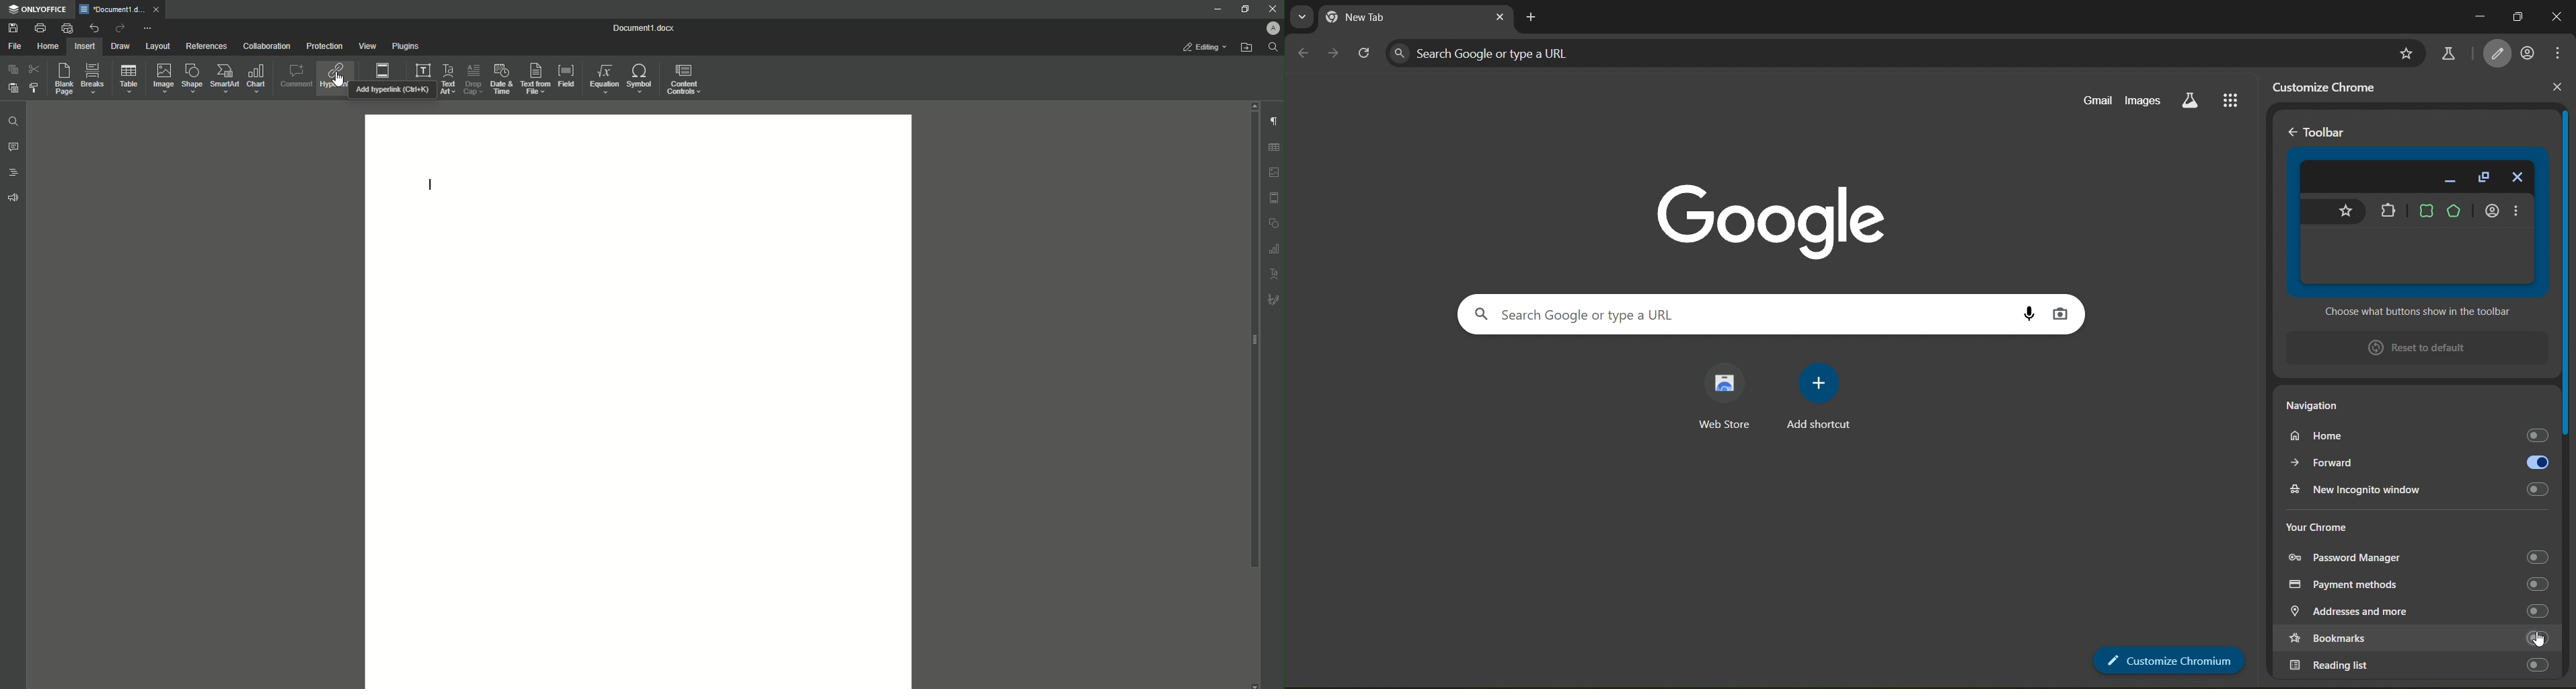  What do you see at coordinates (1276, 249) in the screenshot?
I see `graph settings` at bounding box center [1276, 249].